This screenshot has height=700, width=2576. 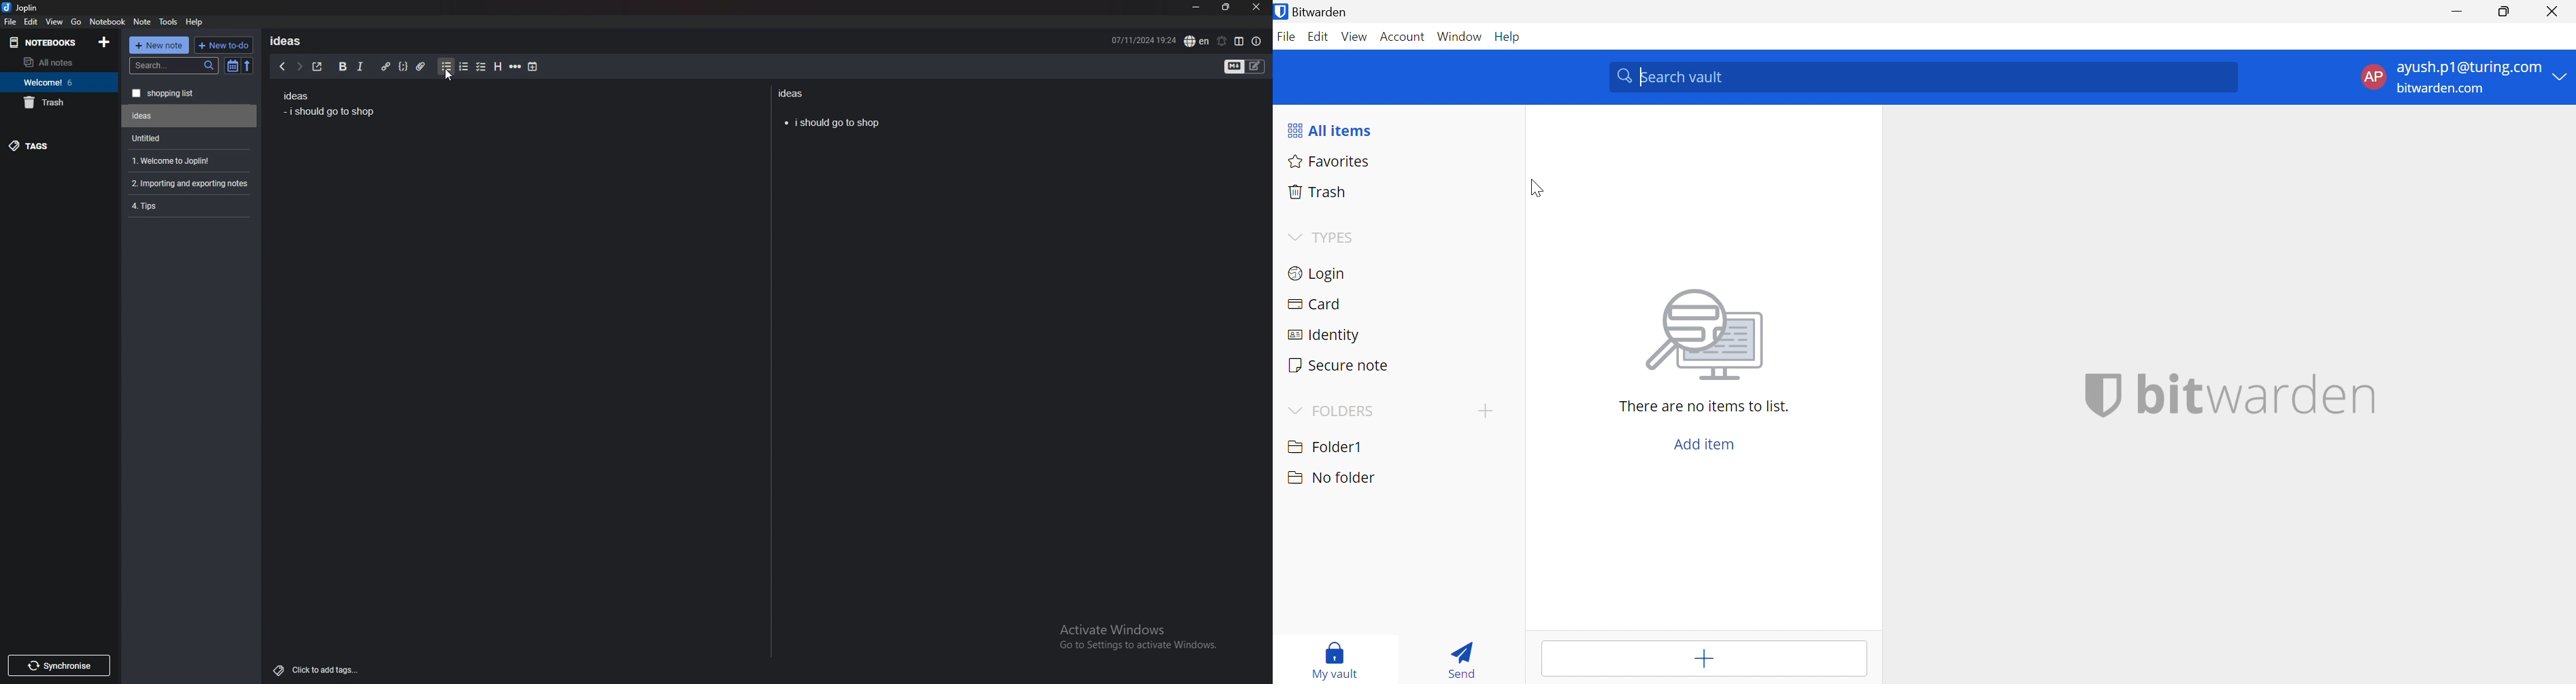 What do you see at coordinates (833, 121) in the screenshot?
I see `i should go to shop` at bounding box center [833, 121].